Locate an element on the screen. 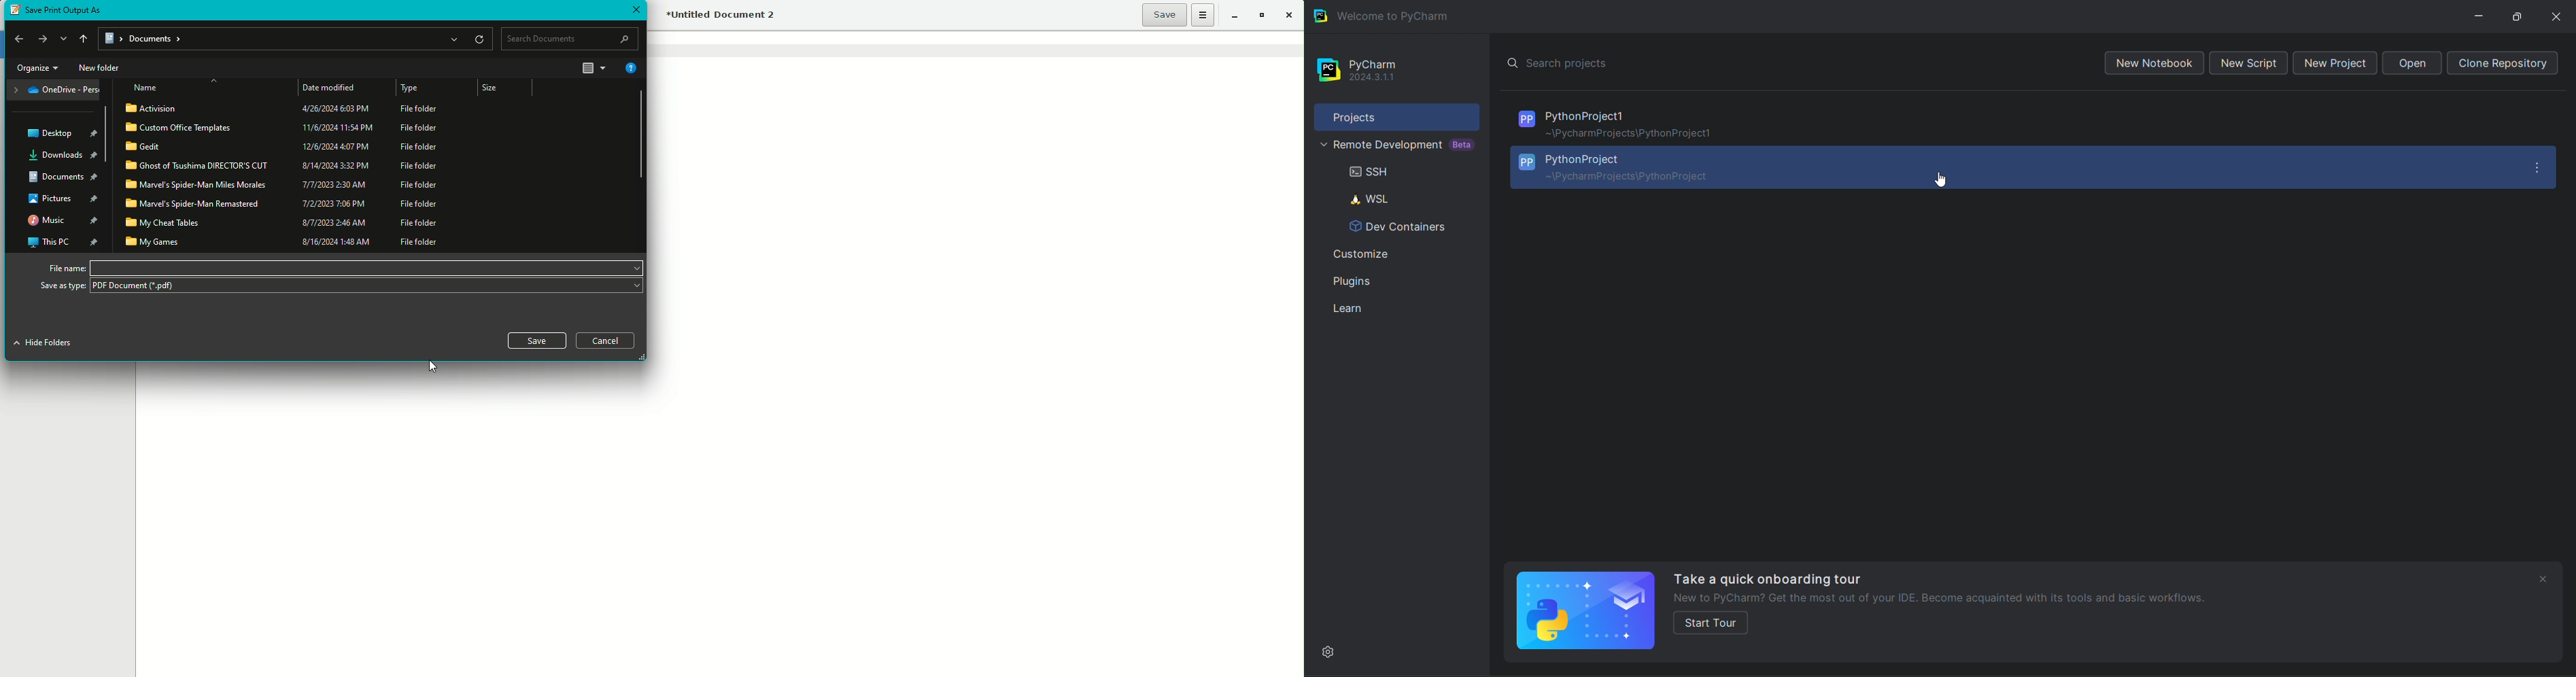 The height and width of the screenshot is (700, 2576). Downloads is located at coordinates (65, 155).